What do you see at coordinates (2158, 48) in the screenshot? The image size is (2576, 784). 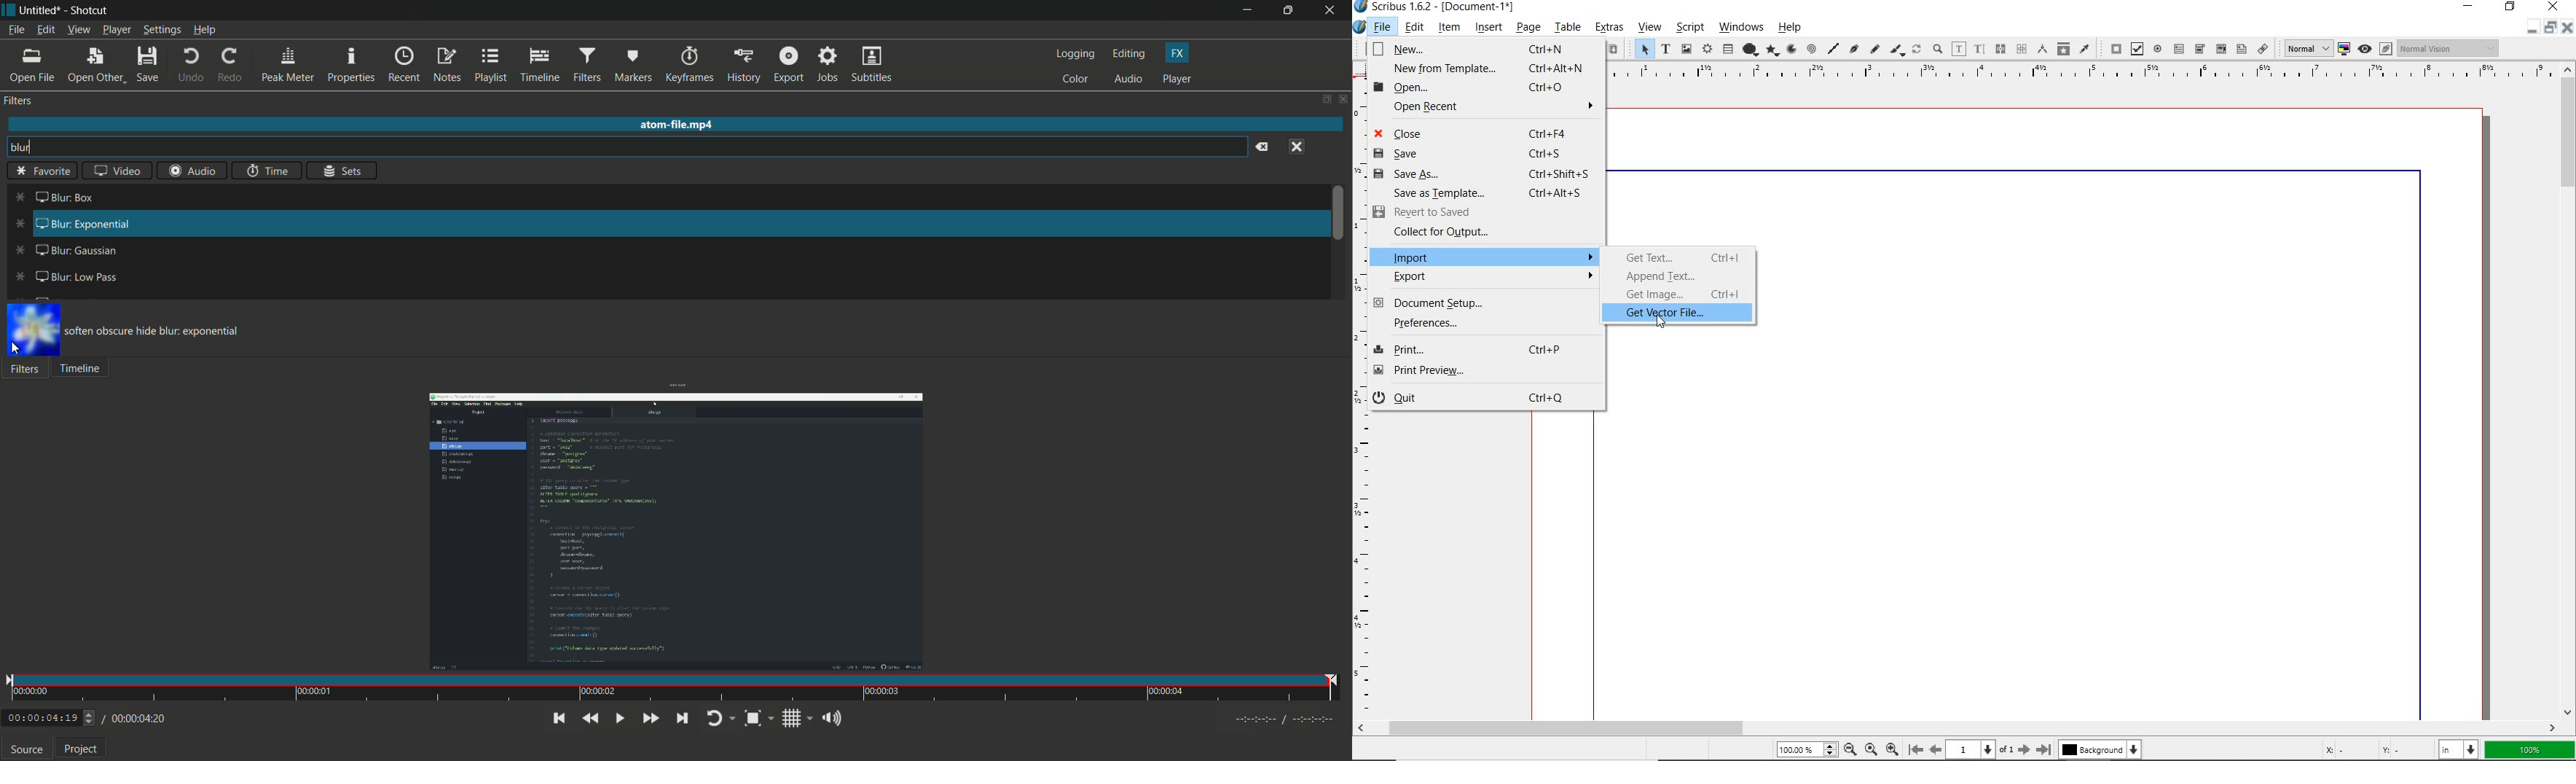 I see `pdf radio button` at bounding box center [2158, 48].